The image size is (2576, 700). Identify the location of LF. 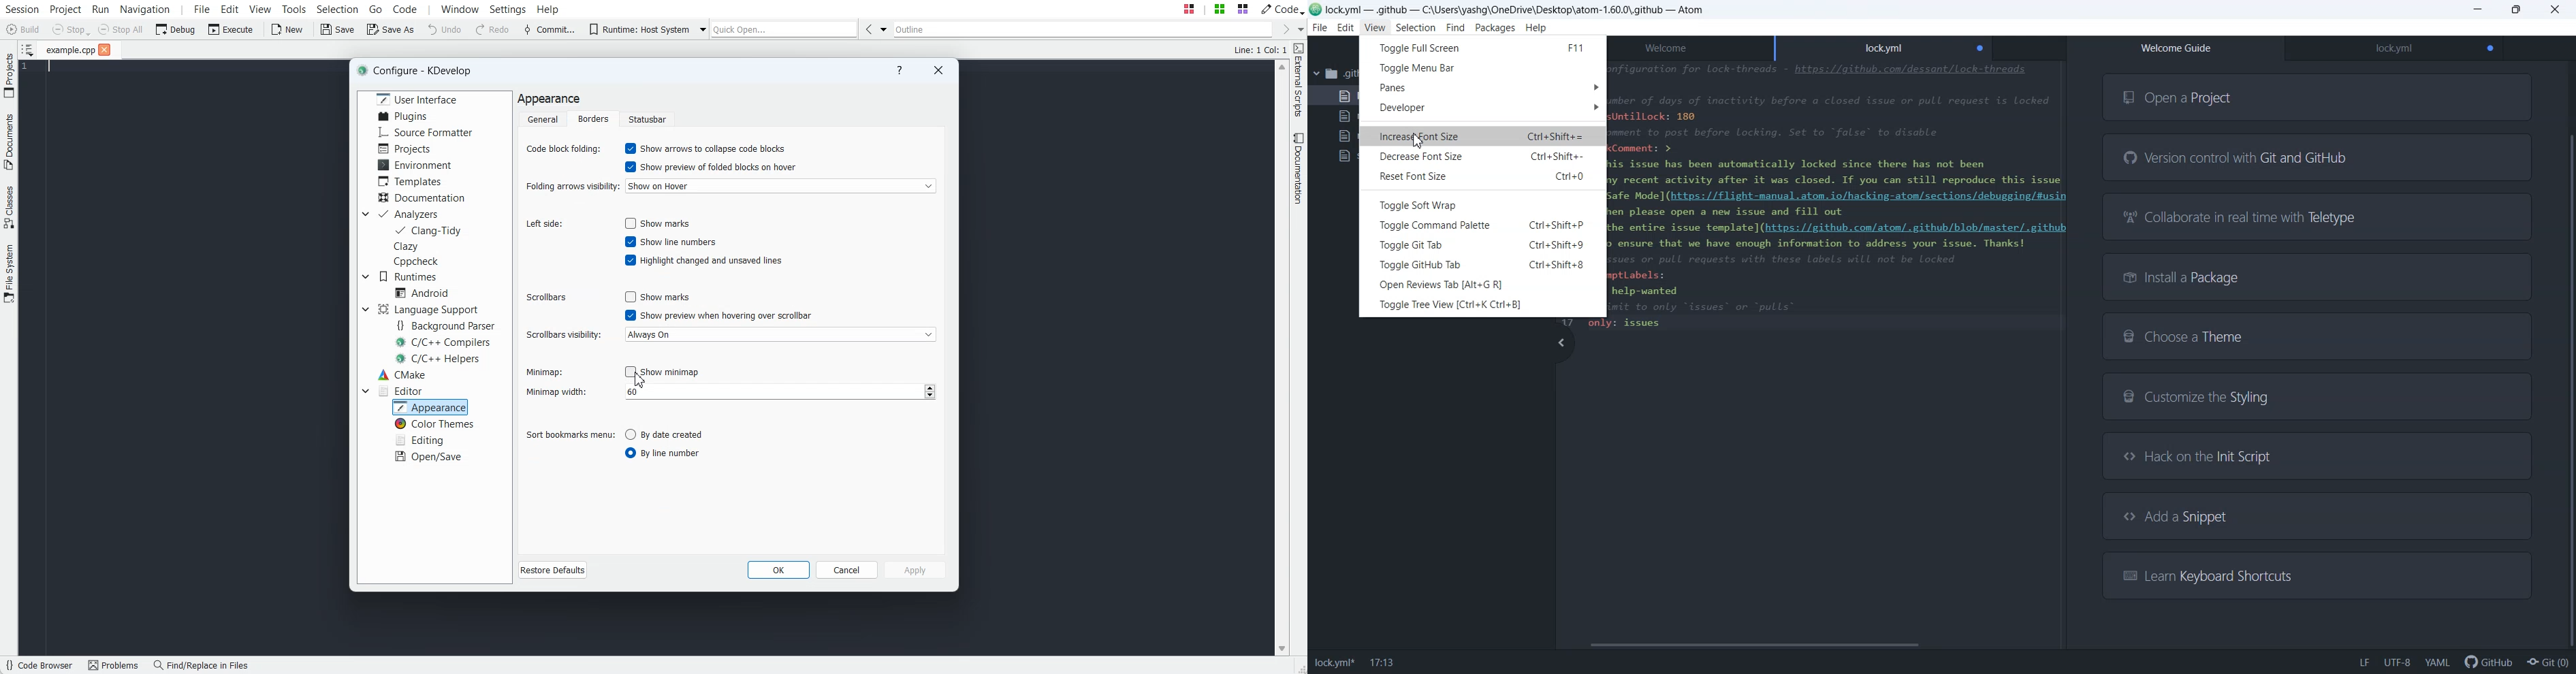
(2364, 662).